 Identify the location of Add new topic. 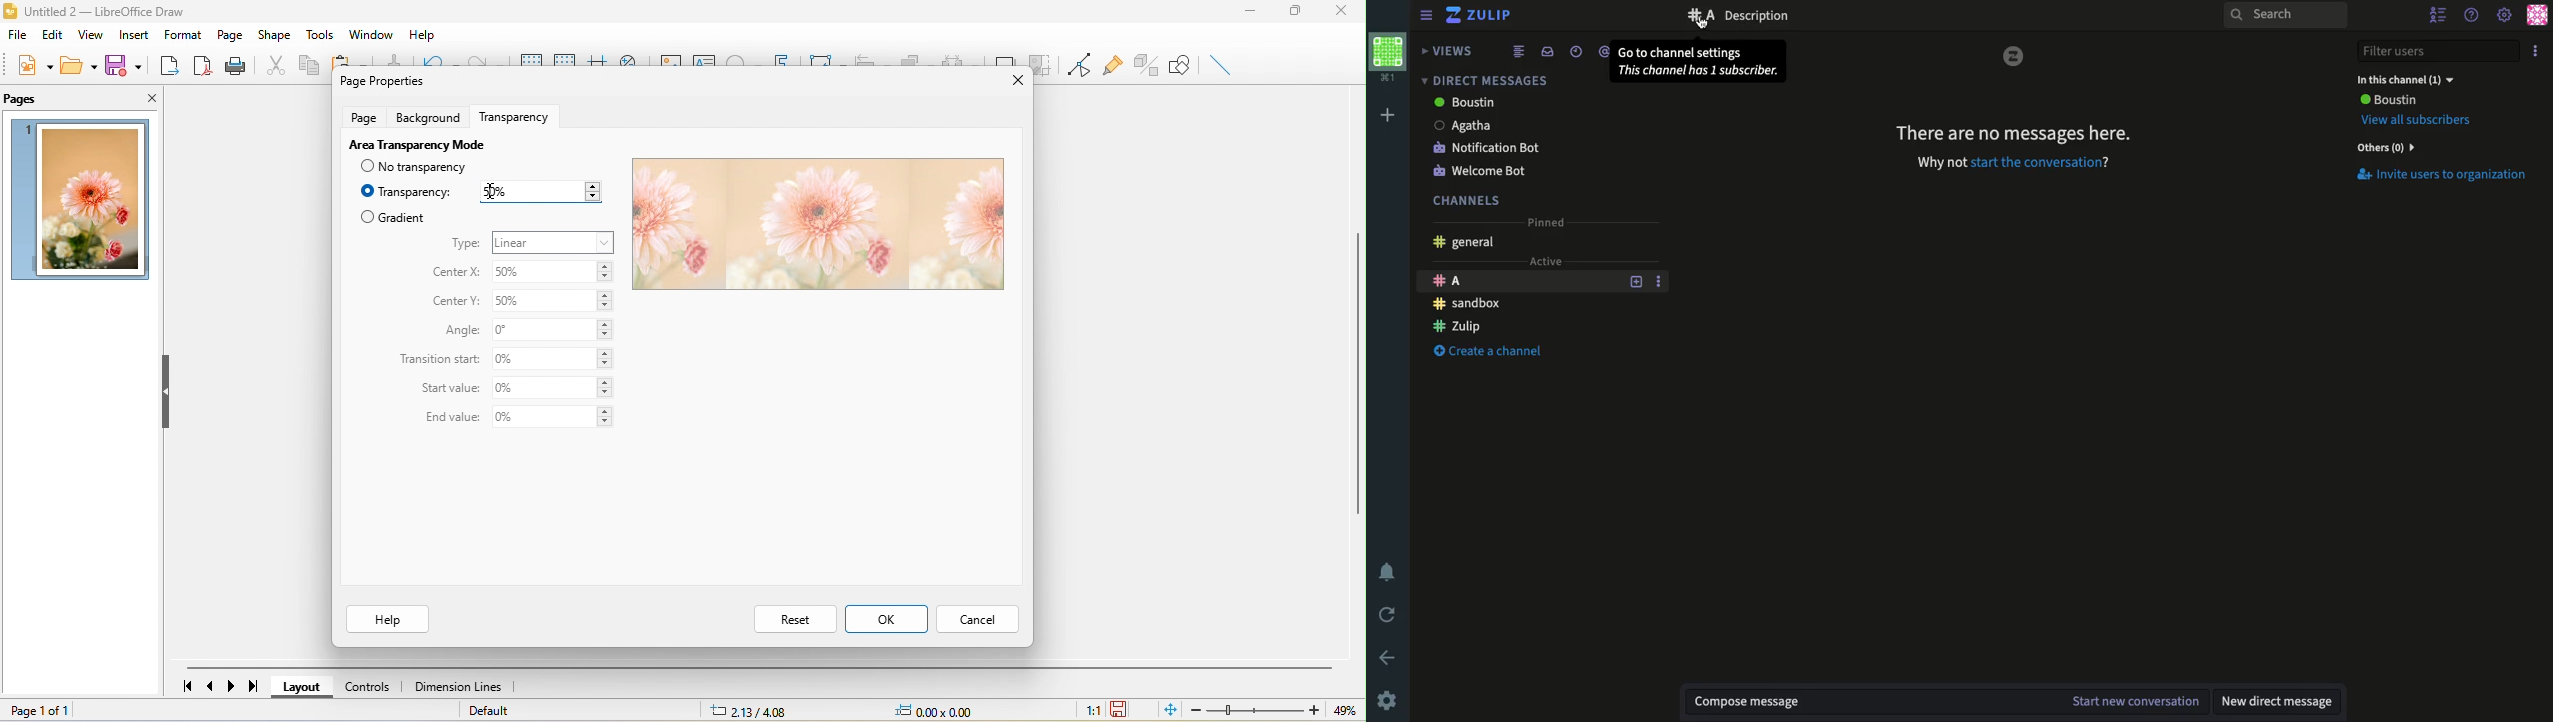
(1635, 282).